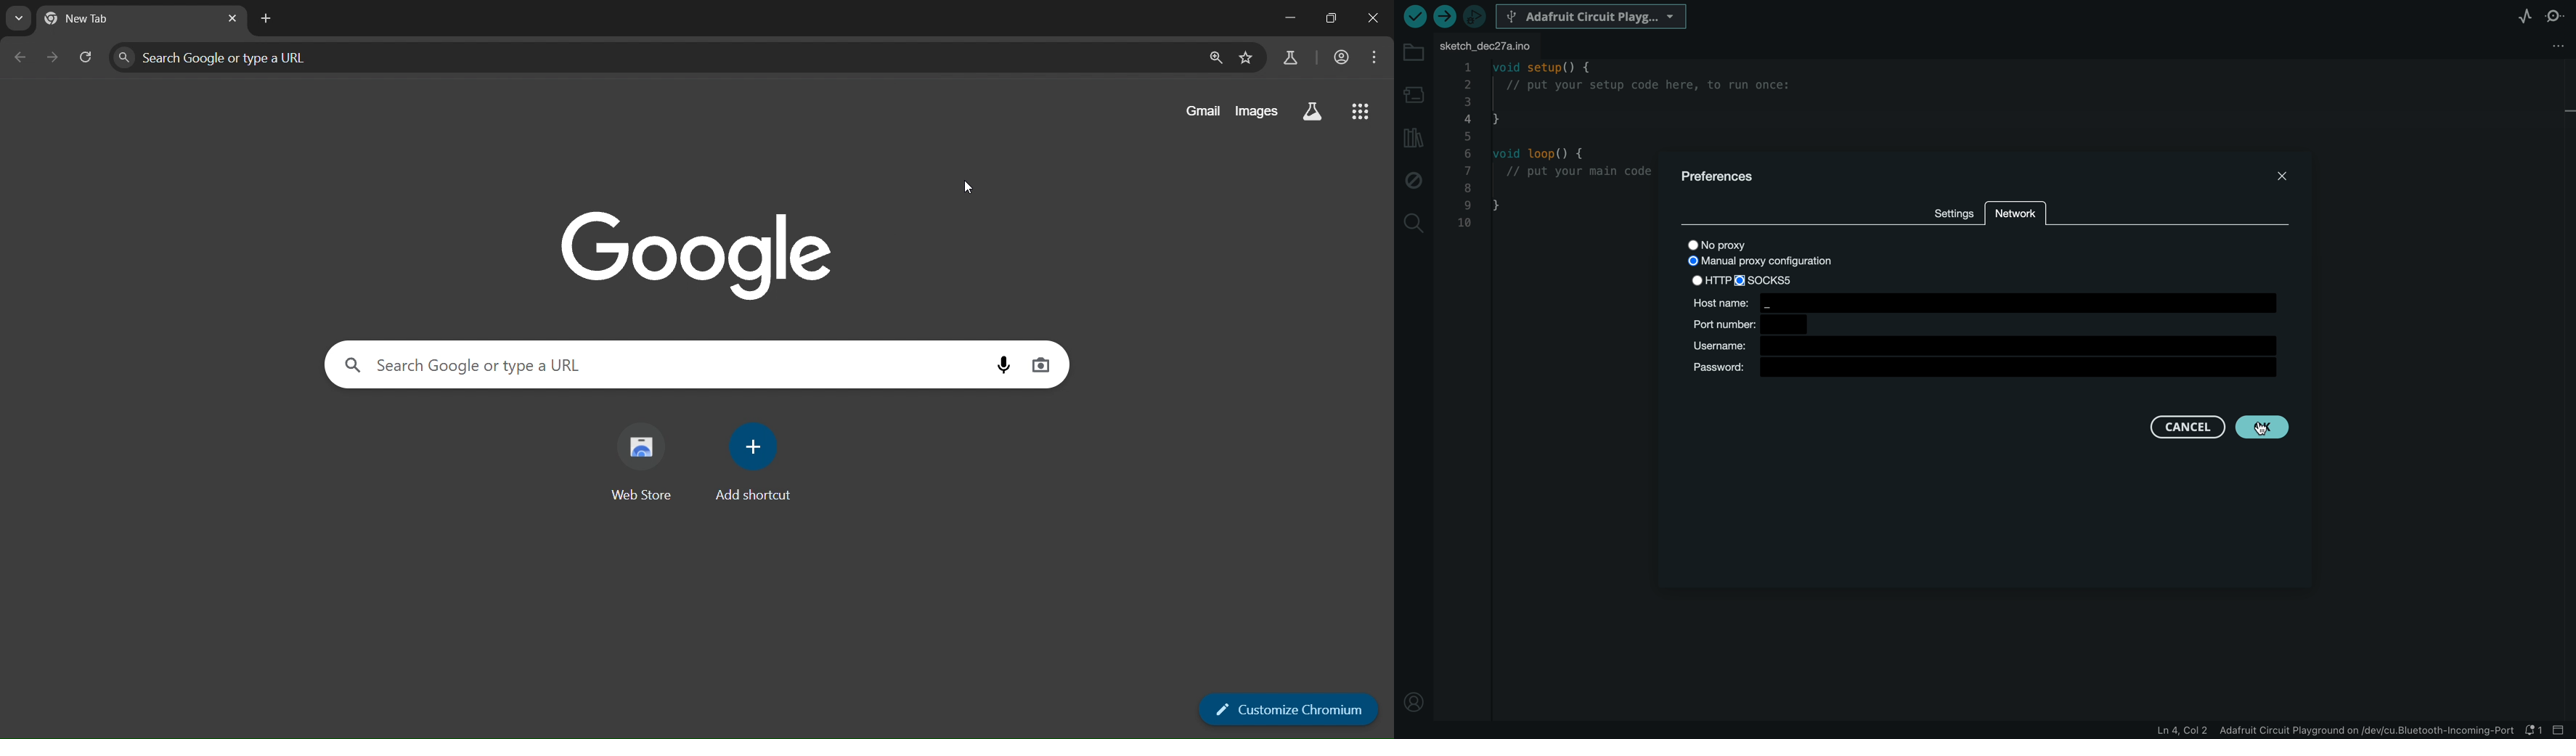  Describe the element at coordinates (1986, 304) in the screenshot. I see `HOST NUMBER` at that location.